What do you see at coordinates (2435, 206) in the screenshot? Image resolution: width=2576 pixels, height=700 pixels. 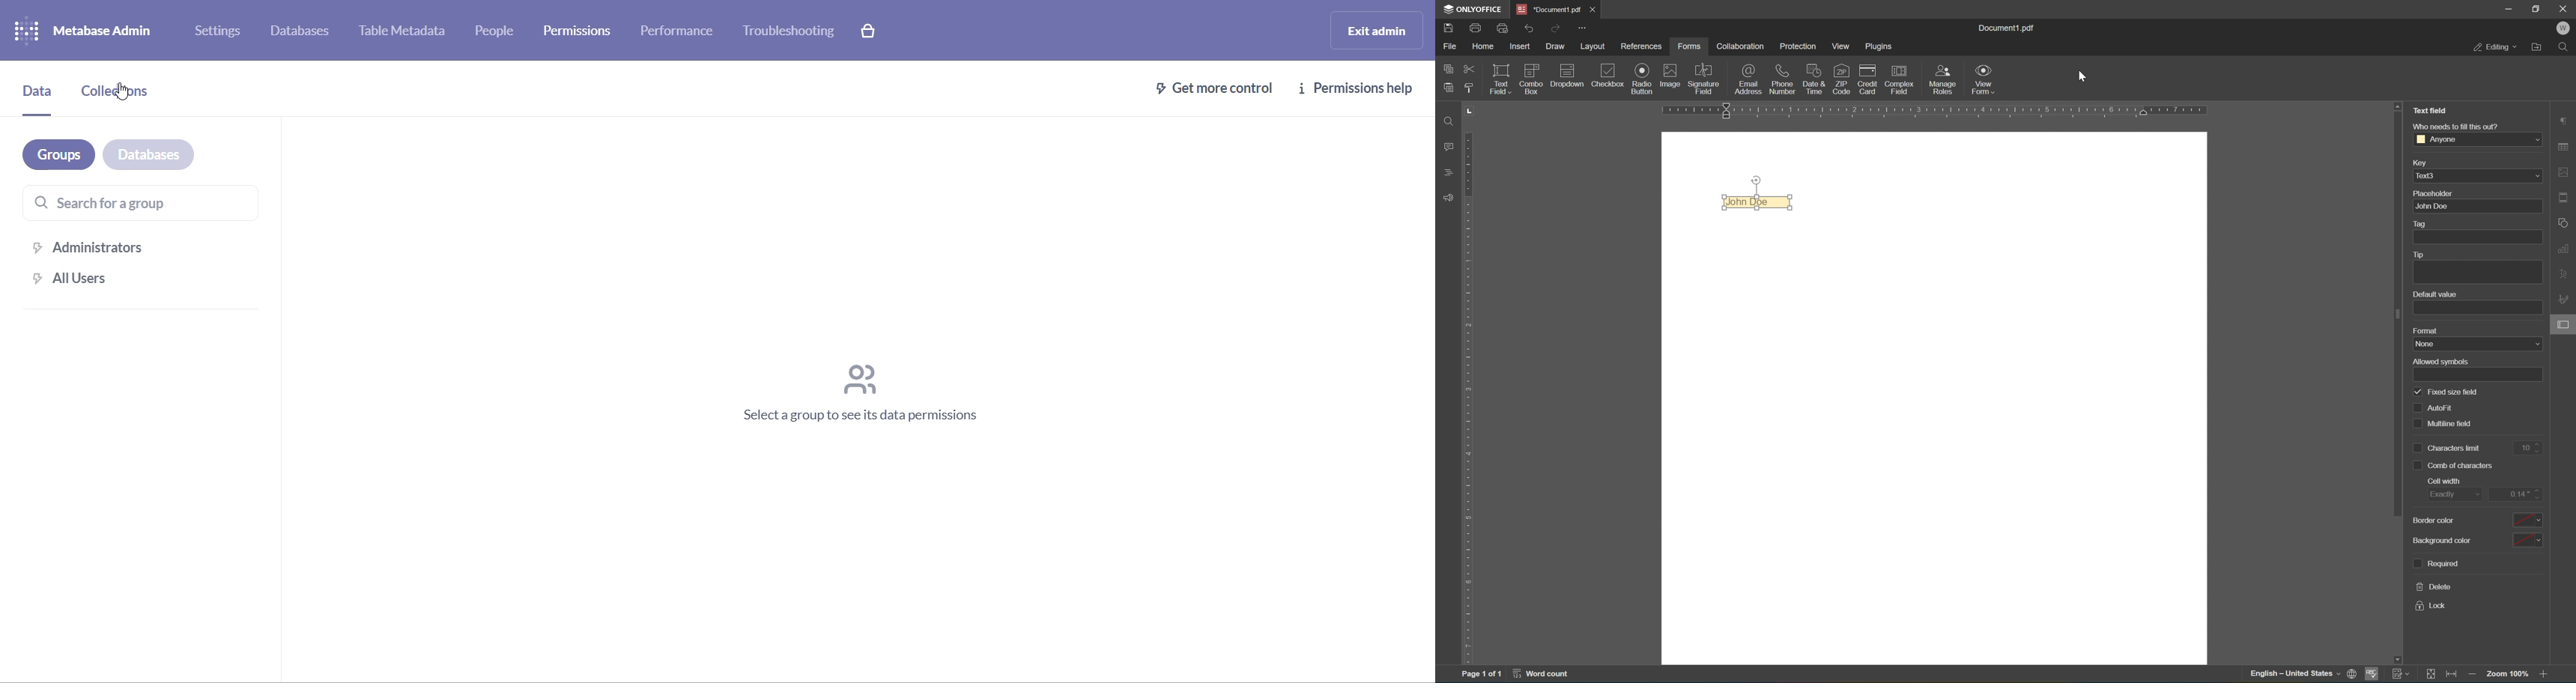 I see `John Doe` at bounding box center [2435, 206].